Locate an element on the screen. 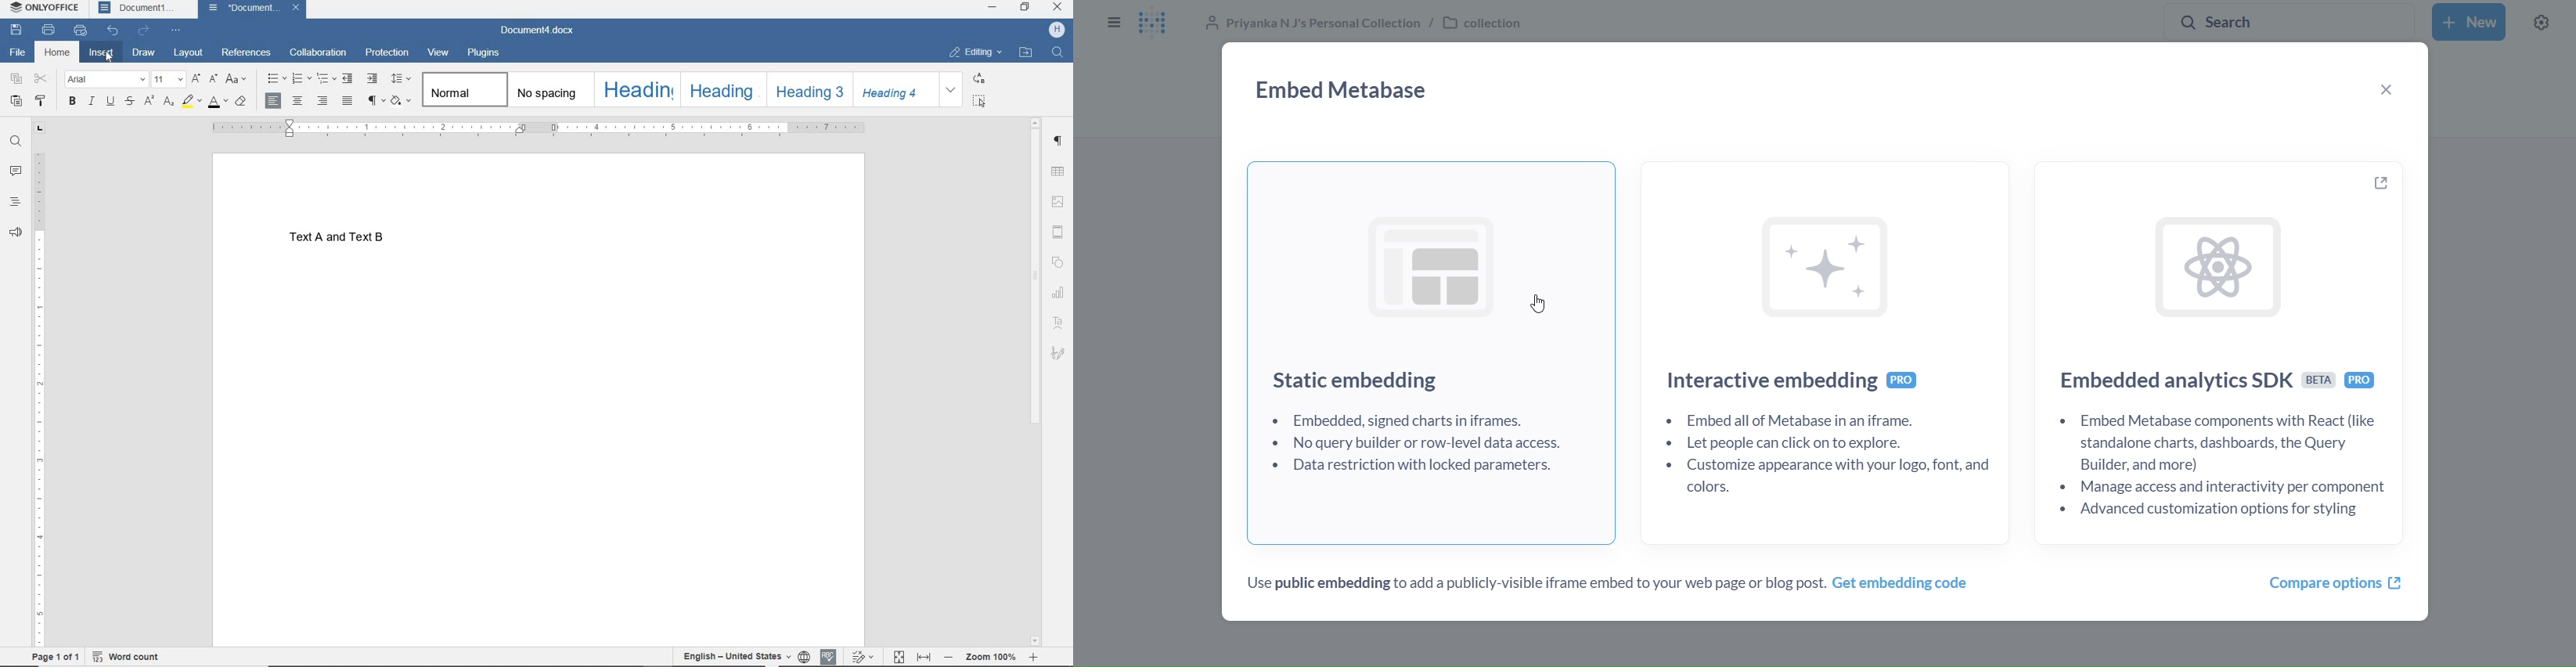 The image size is (2576, 672). LAYOUT is located at coordinates (189, 53).